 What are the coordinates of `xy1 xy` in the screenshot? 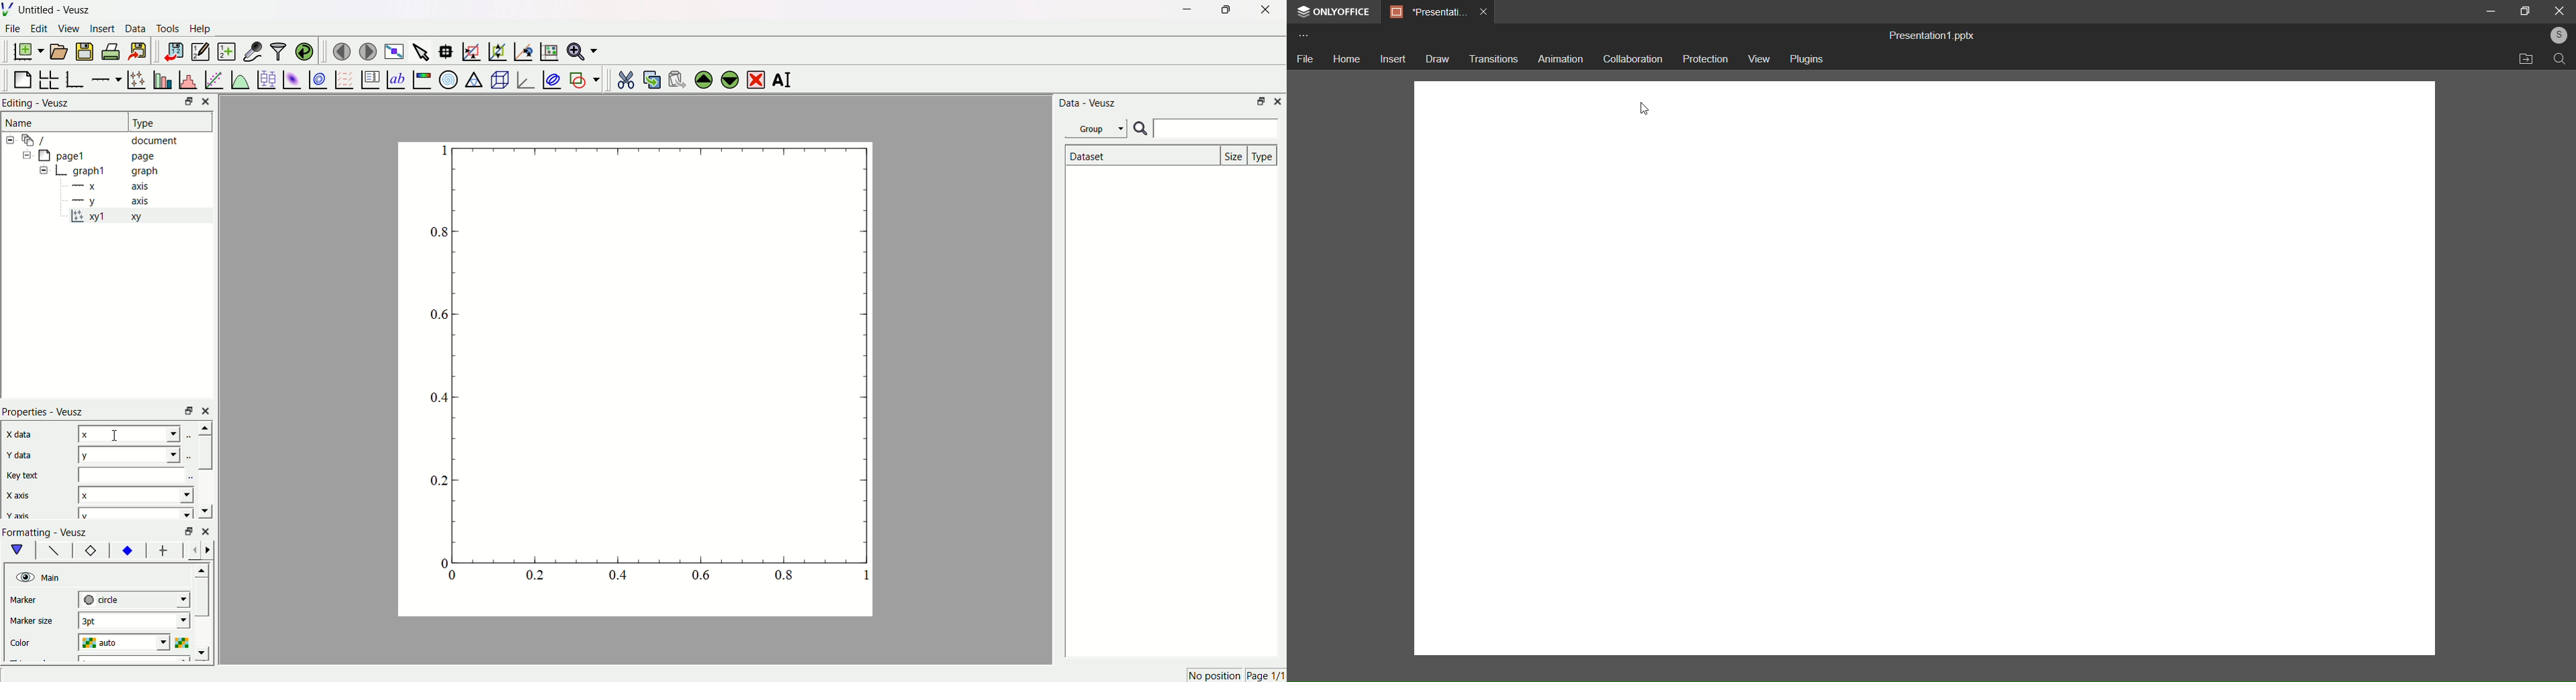 It's located at (115, 217).